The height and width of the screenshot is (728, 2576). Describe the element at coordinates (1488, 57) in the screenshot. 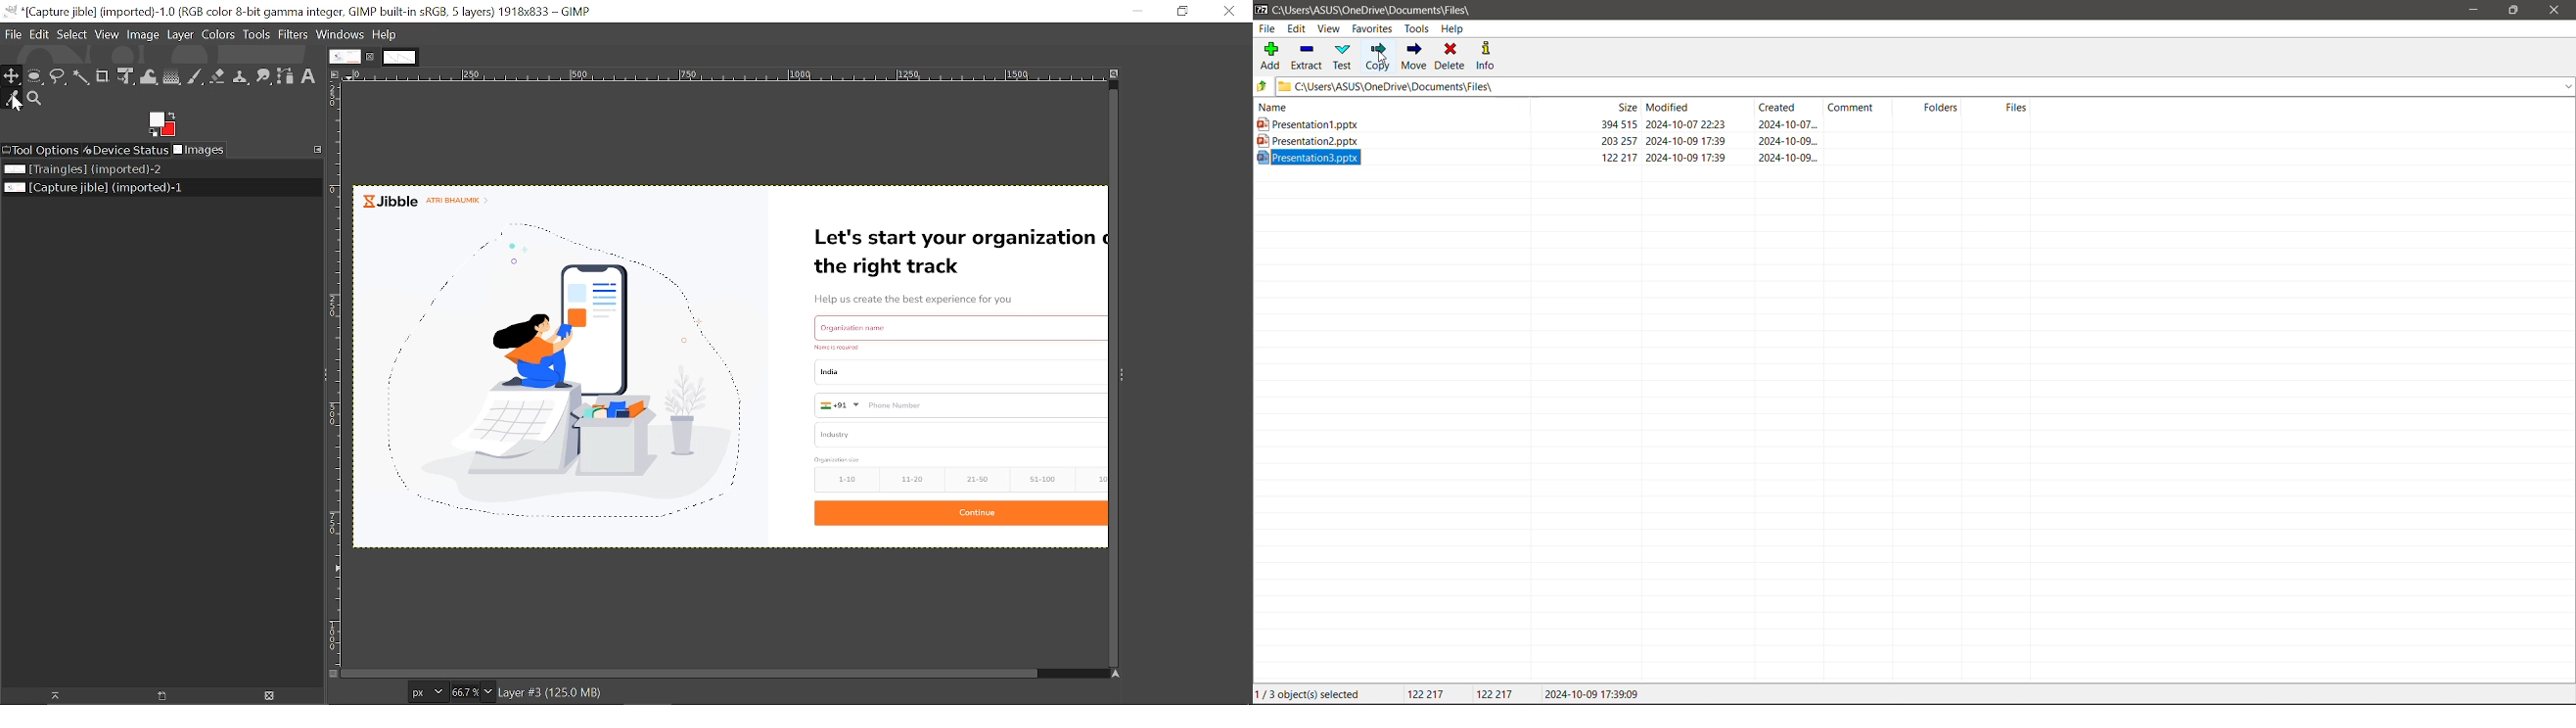

I see `Info` at that location.